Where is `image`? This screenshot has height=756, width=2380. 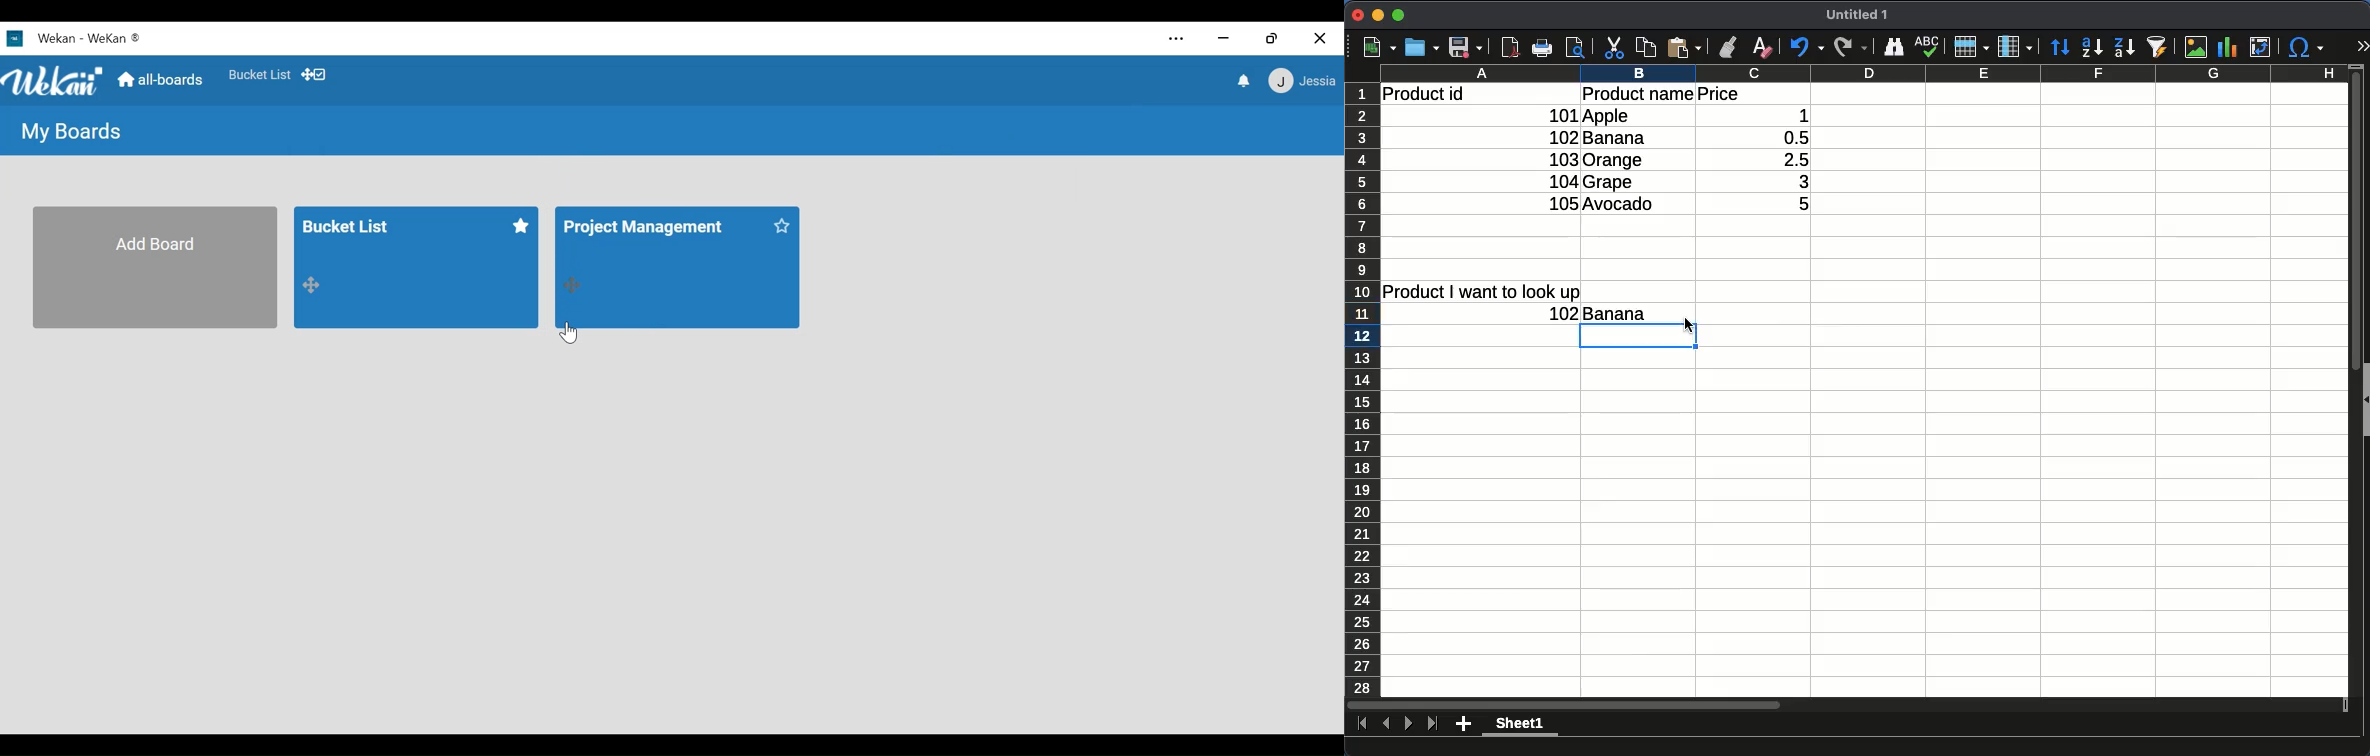 image is located at coordinates (2196, 47).